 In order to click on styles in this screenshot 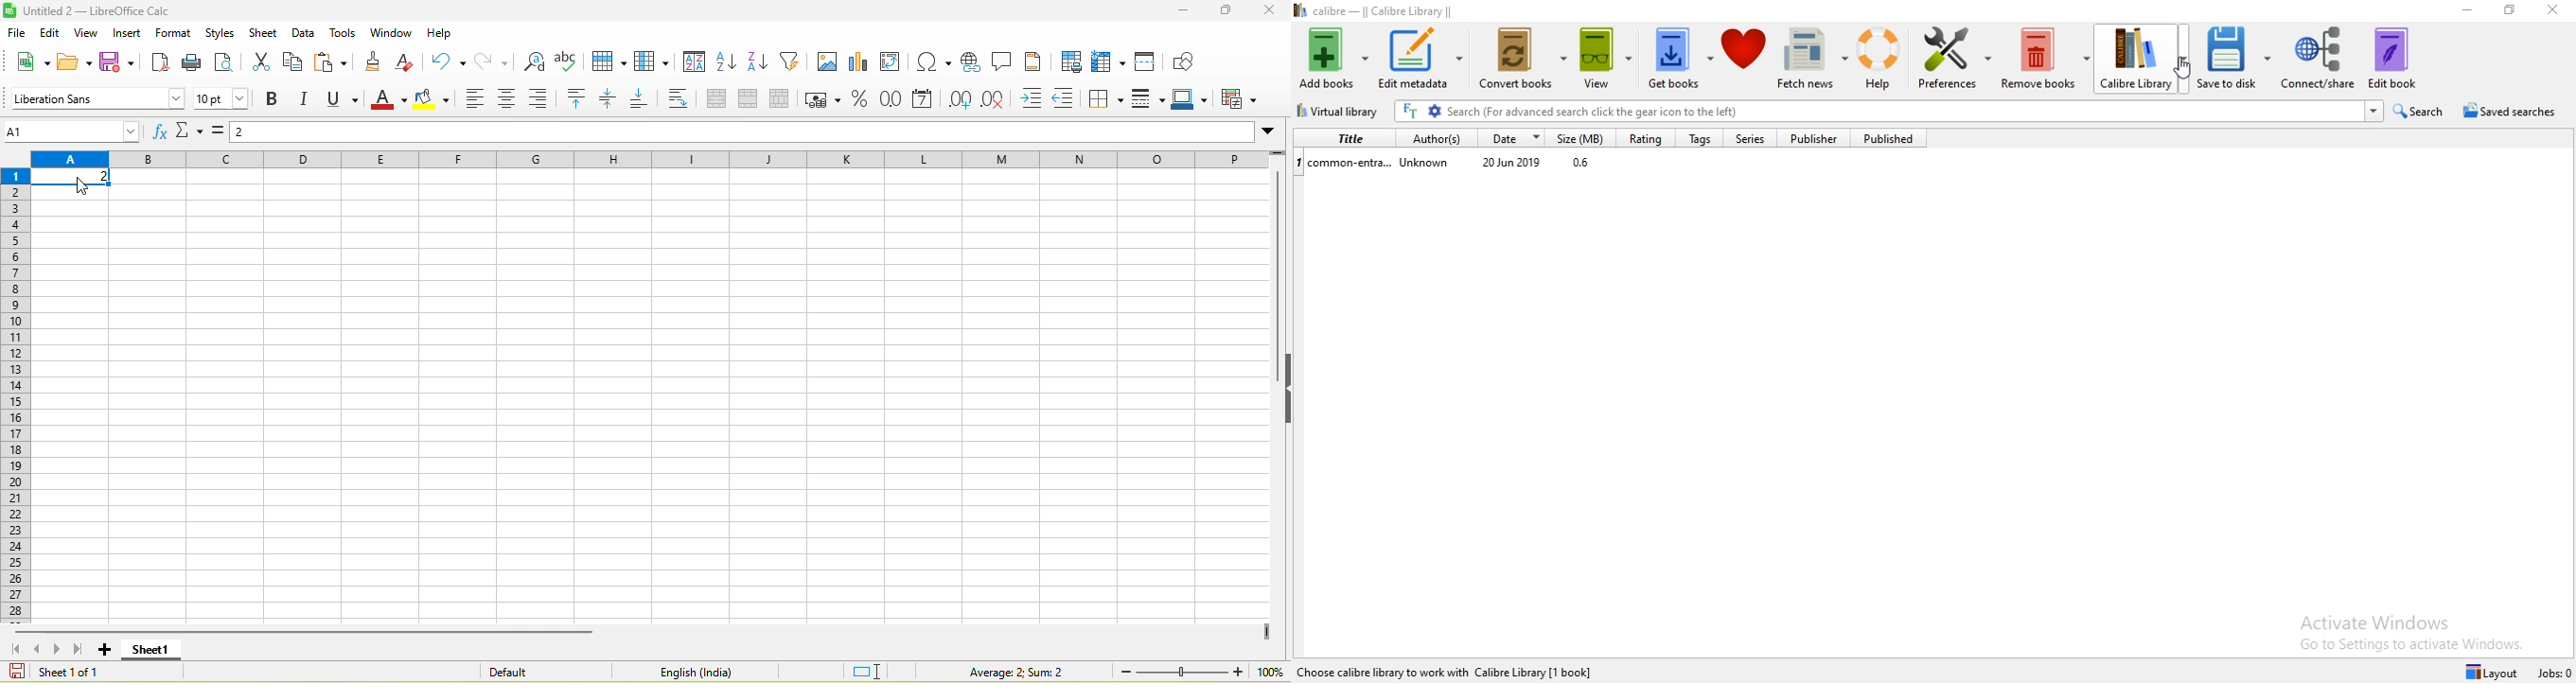, I will do `click(219, 33)`.